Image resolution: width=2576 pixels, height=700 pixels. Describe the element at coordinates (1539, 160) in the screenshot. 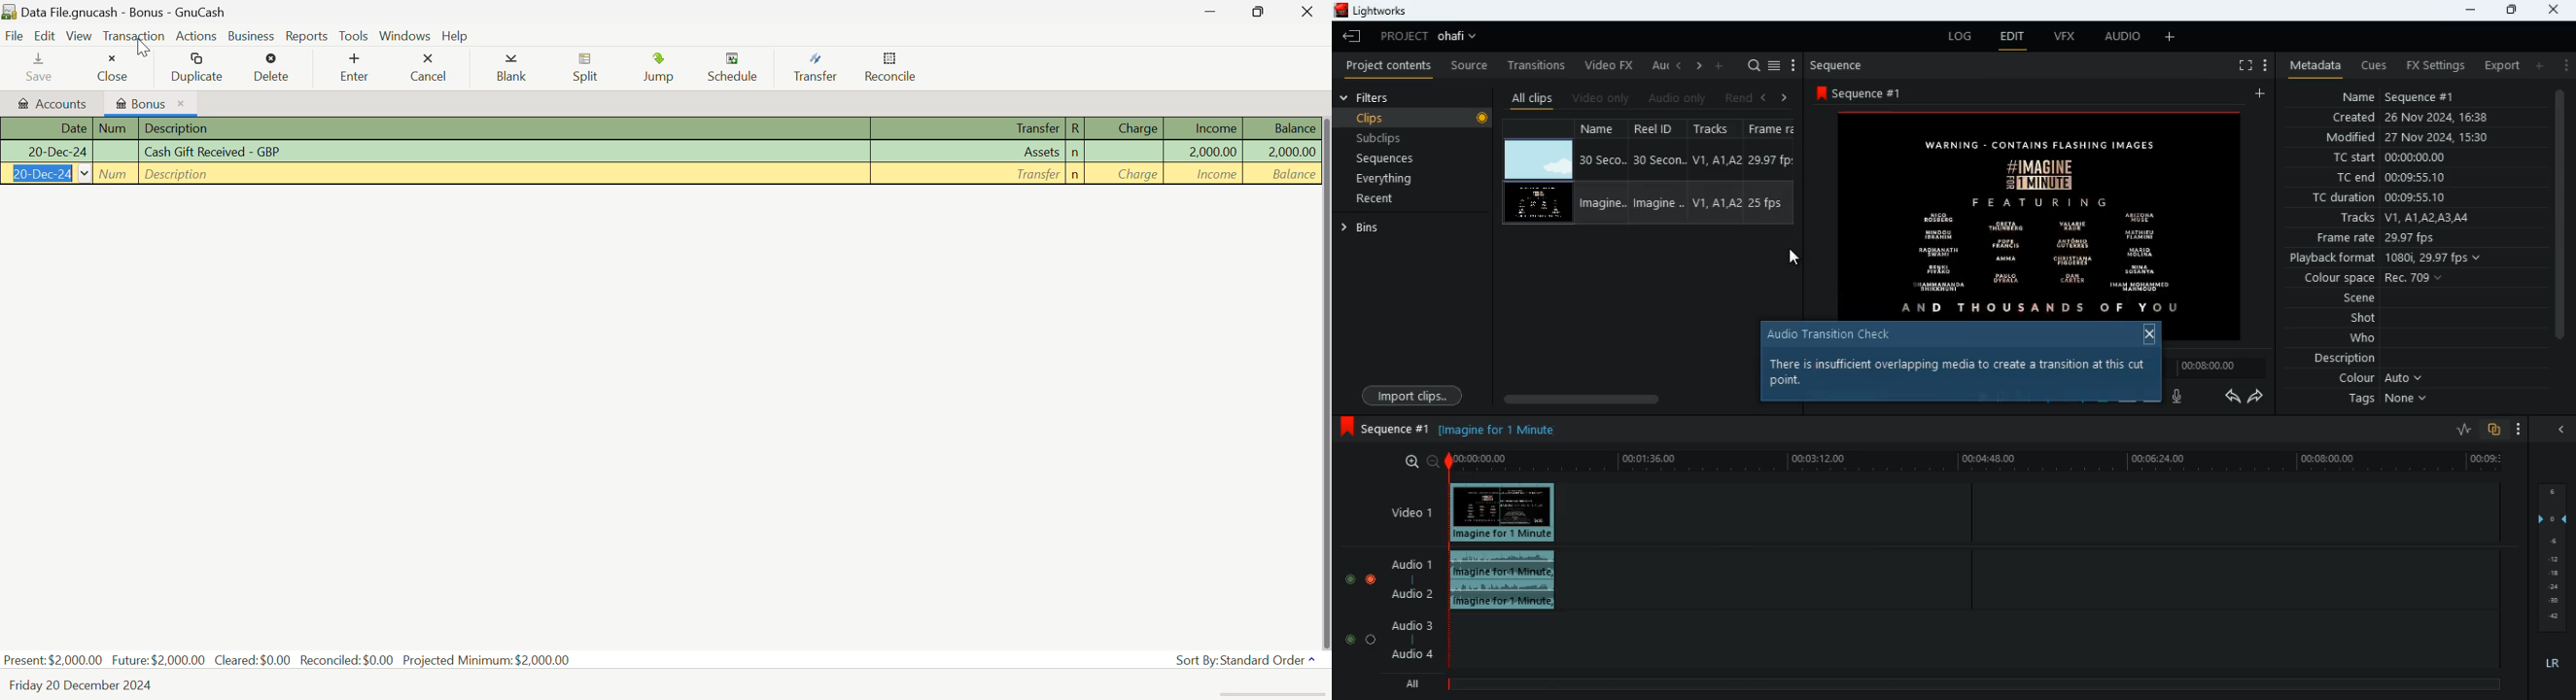

I see `image` at that location.